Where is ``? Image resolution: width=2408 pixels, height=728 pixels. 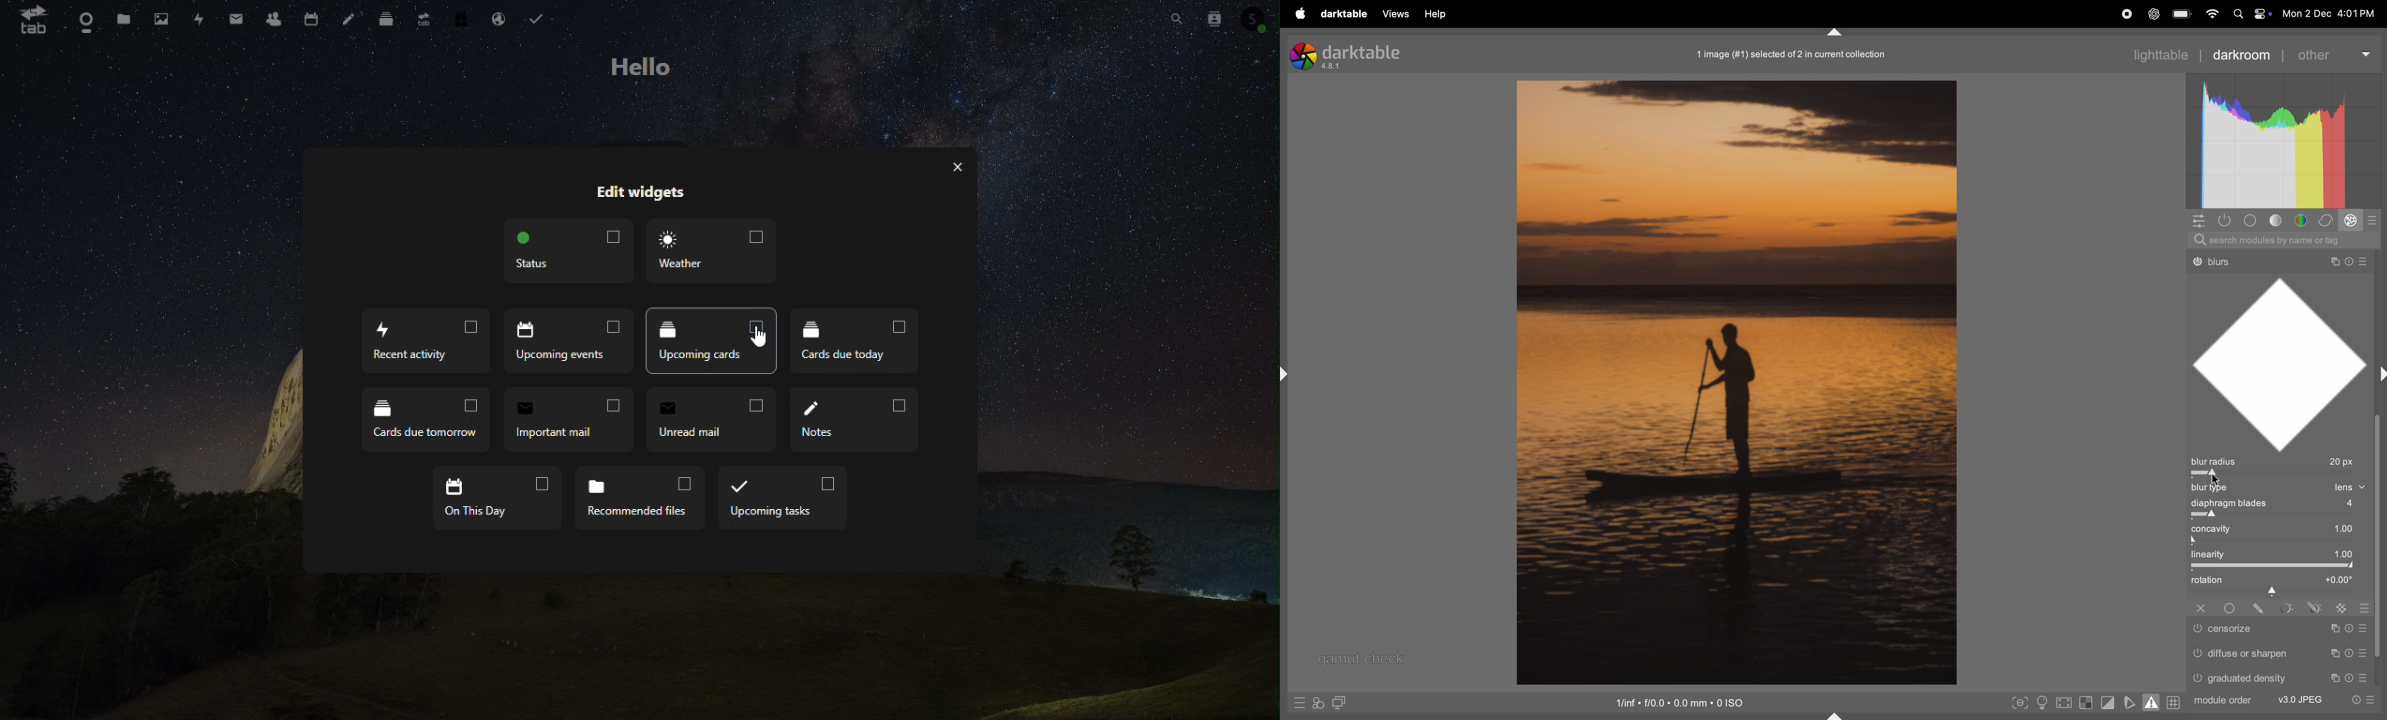  is located at coordinates (2259, 608).